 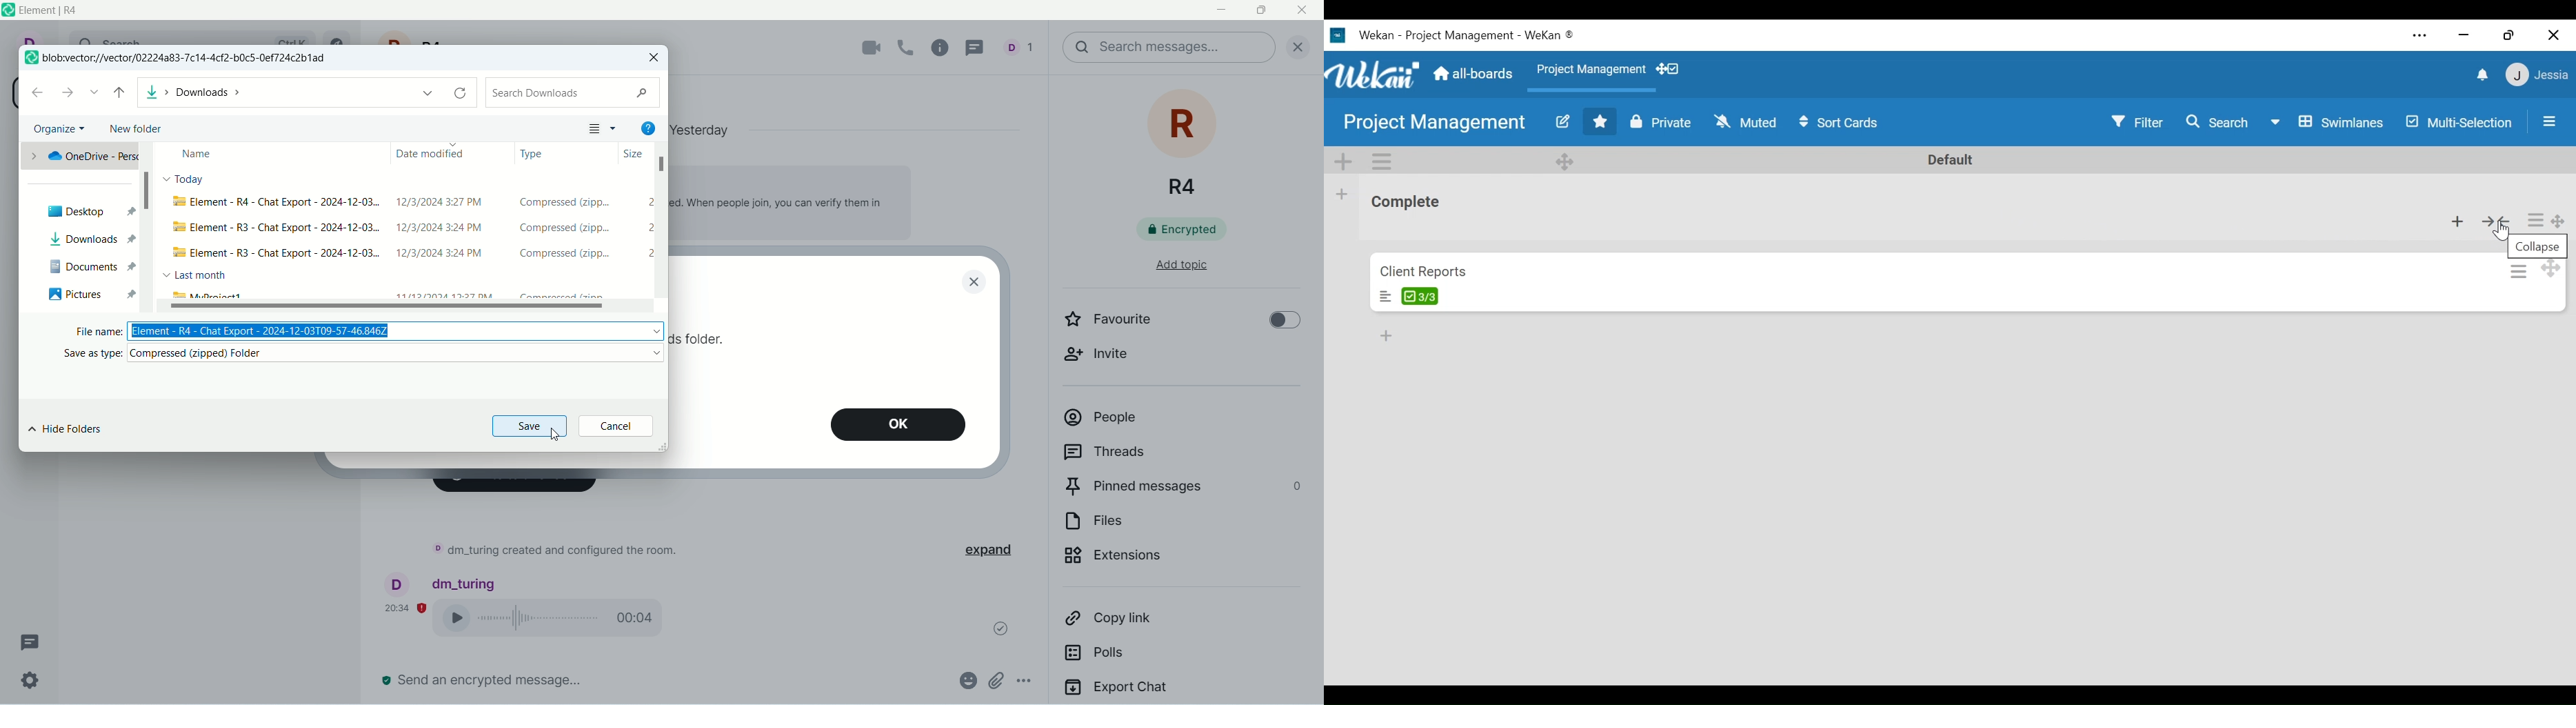 What do you see at coordinates (406, 606) in the screenshot?
I see `time` at bounding box center [406, 606].